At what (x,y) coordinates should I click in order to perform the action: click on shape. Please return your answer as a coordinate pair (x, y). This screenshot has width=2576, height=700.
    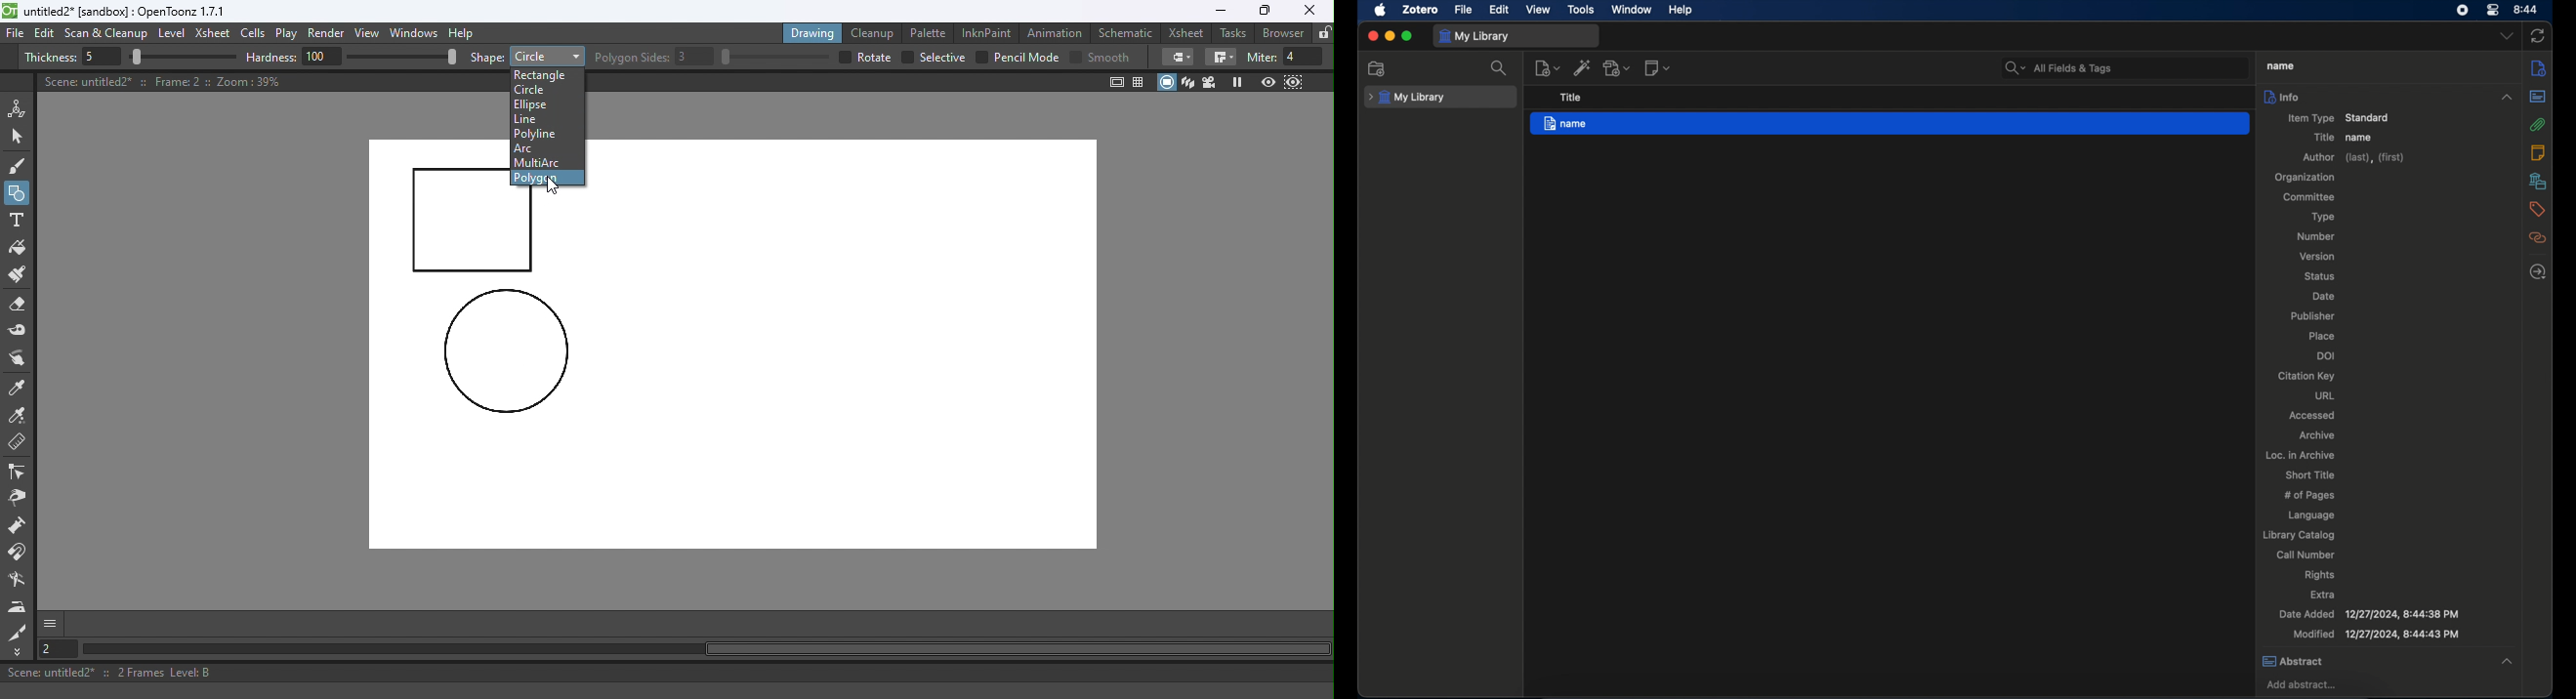
    Looking at the image, I should click on (487, 59).